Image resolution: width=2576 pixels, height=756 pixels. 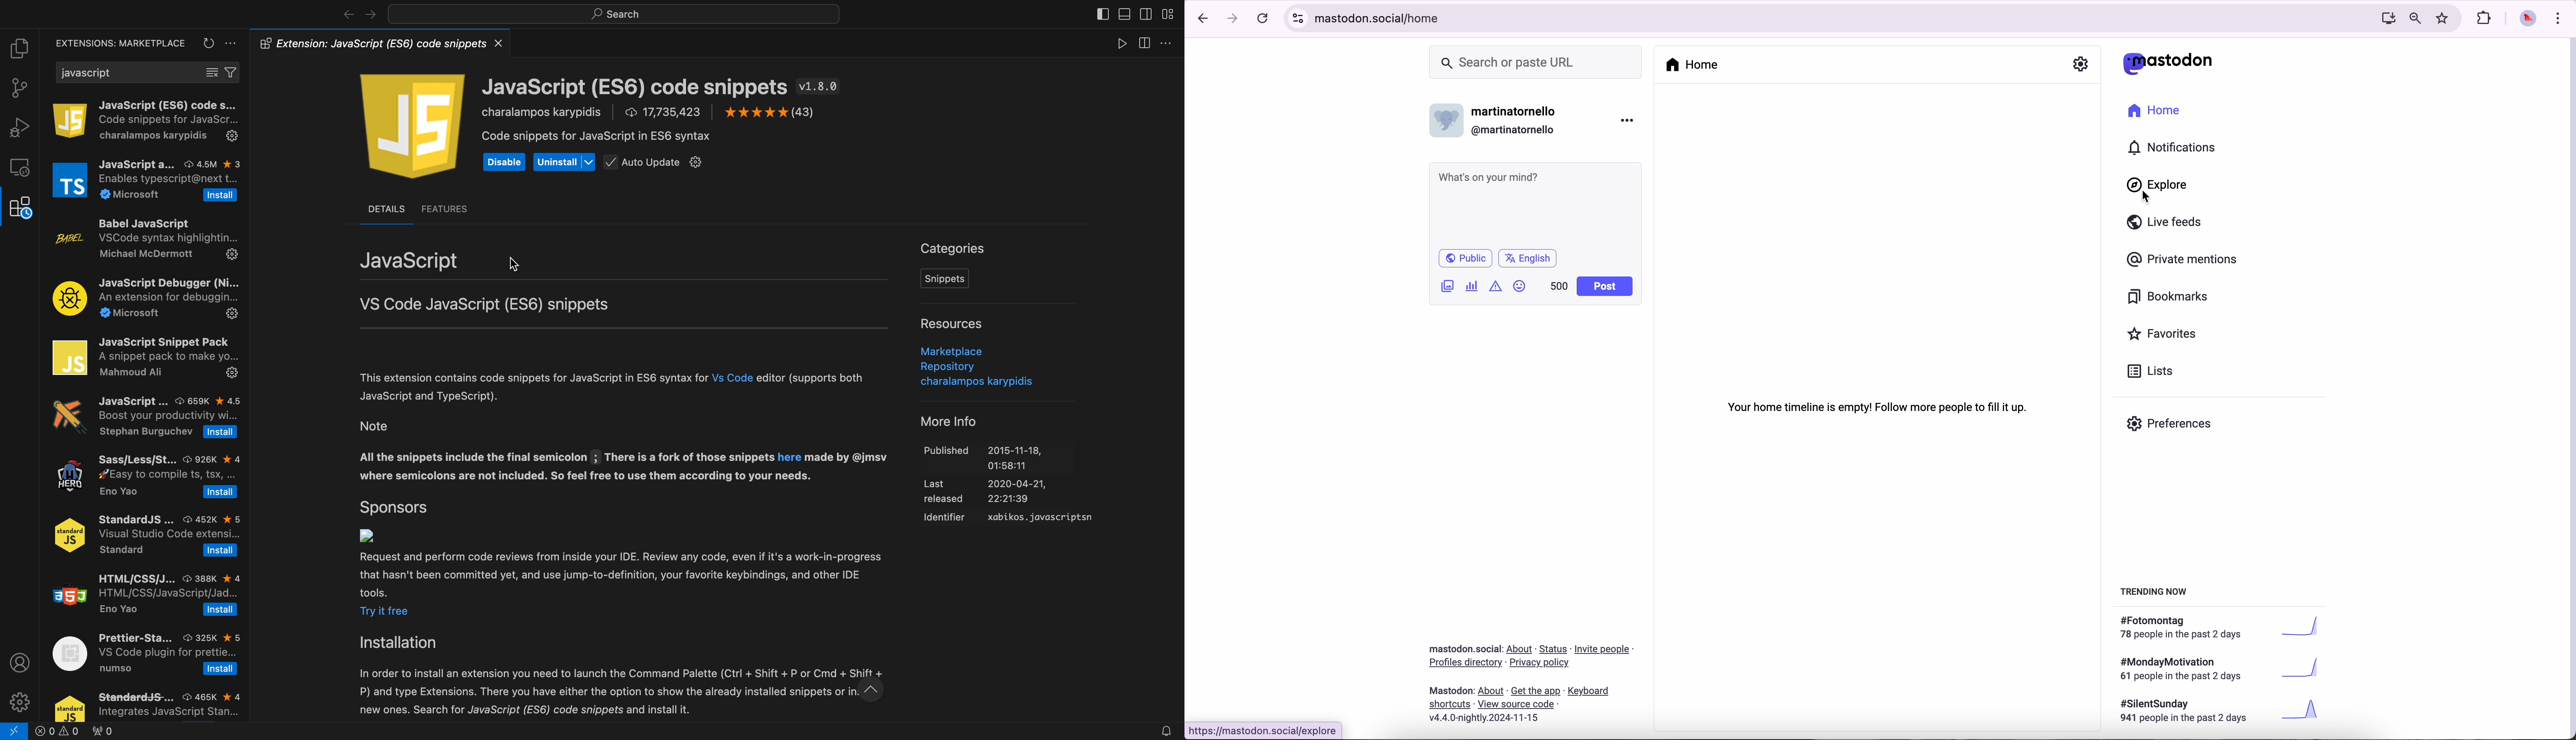 I want to click on search or paste URL, so click(x=1536, y=62).